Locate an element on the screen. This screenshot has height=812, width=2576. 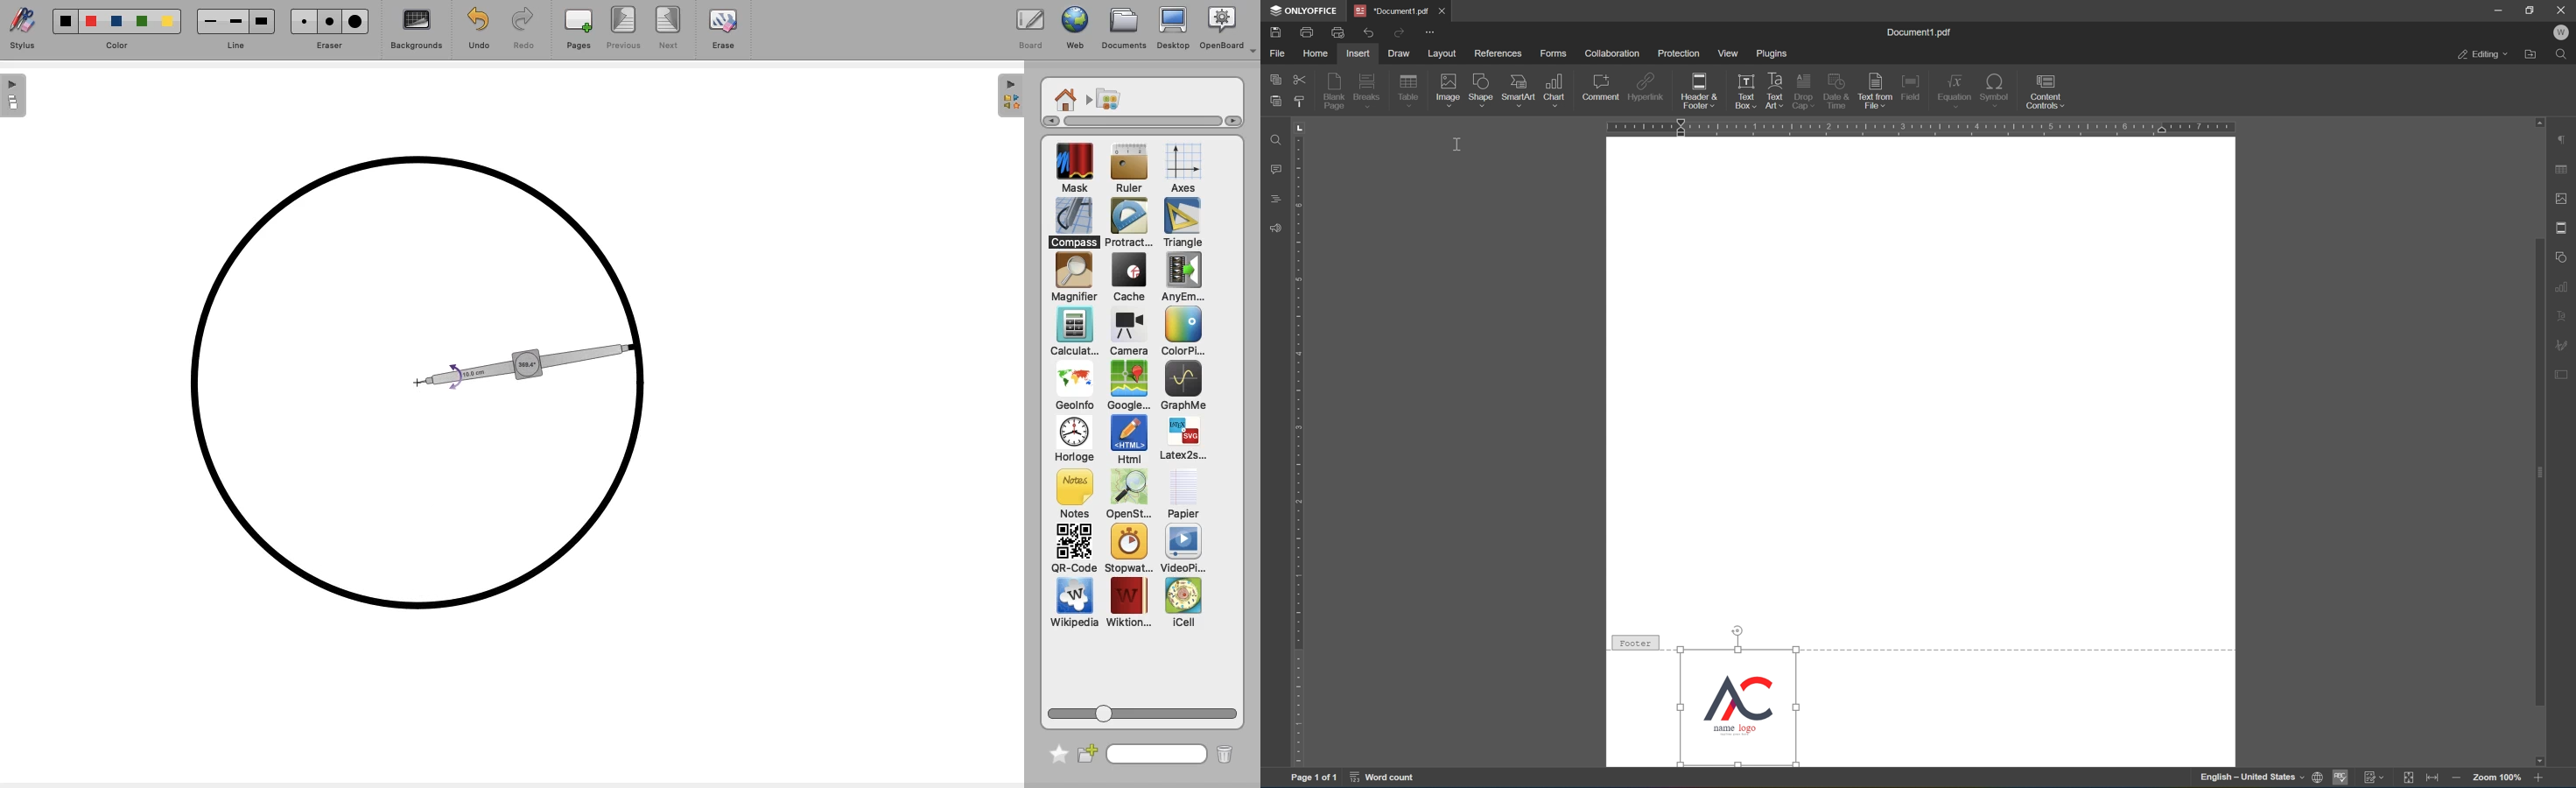
ruler is located at coordinates (1925, 128).